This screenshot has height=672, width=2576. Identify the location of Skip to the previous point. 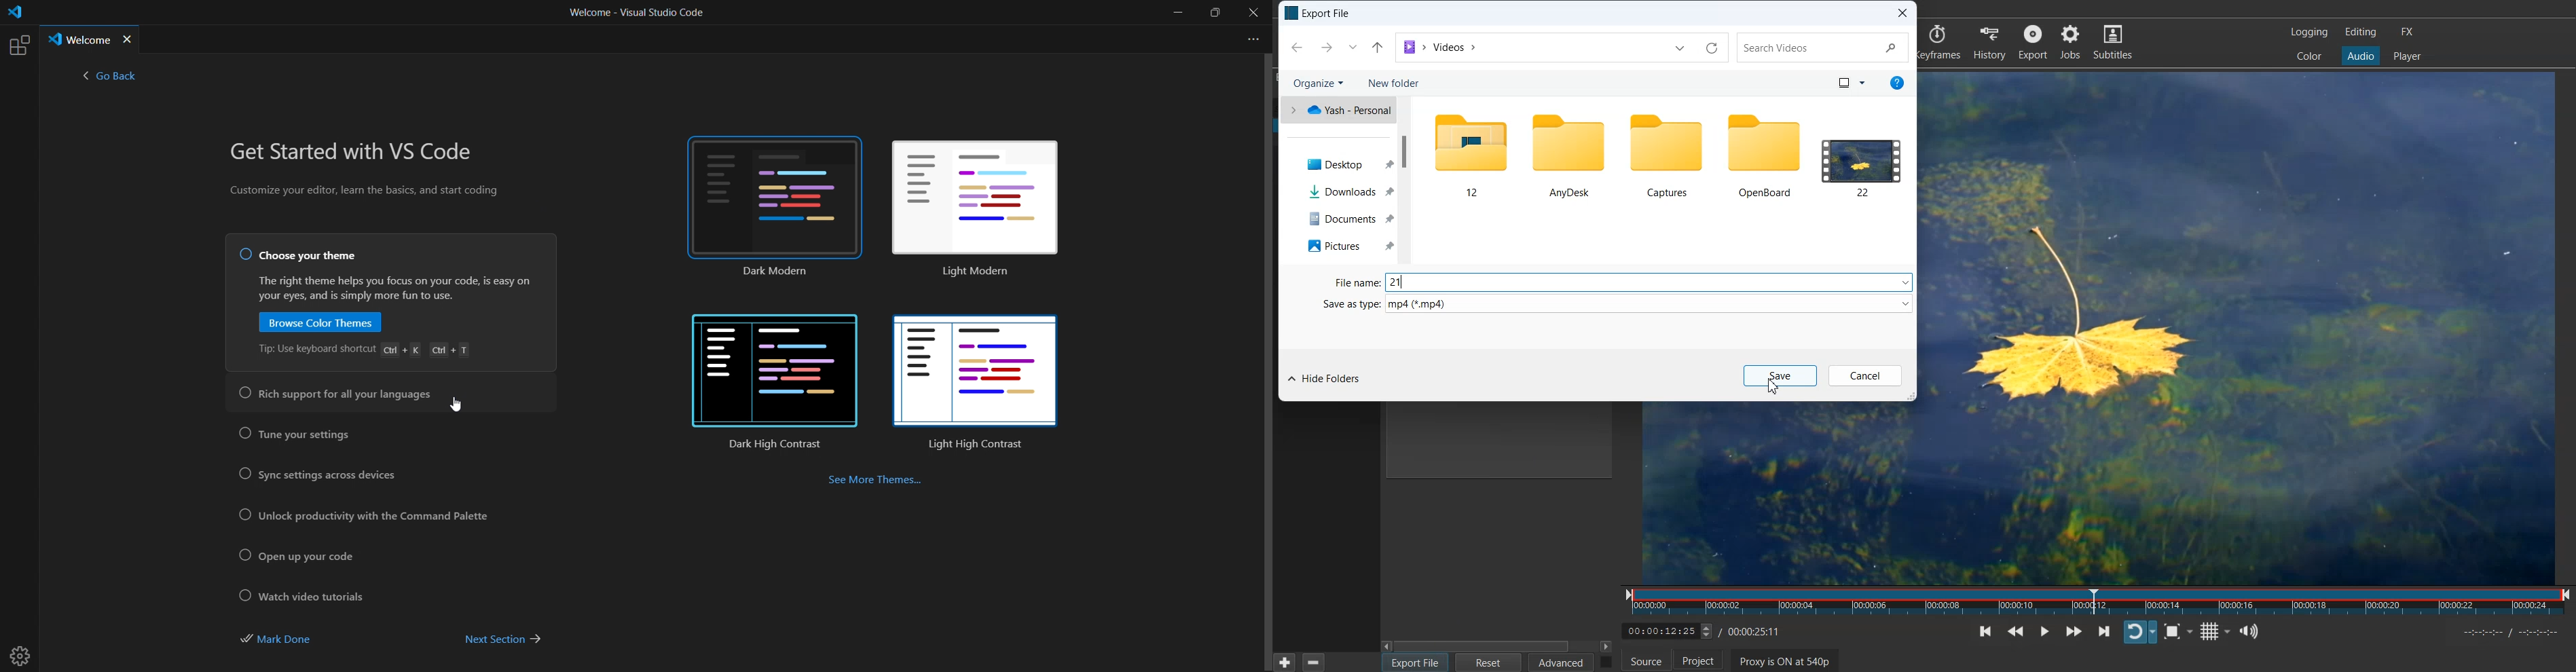
(1988, 631).